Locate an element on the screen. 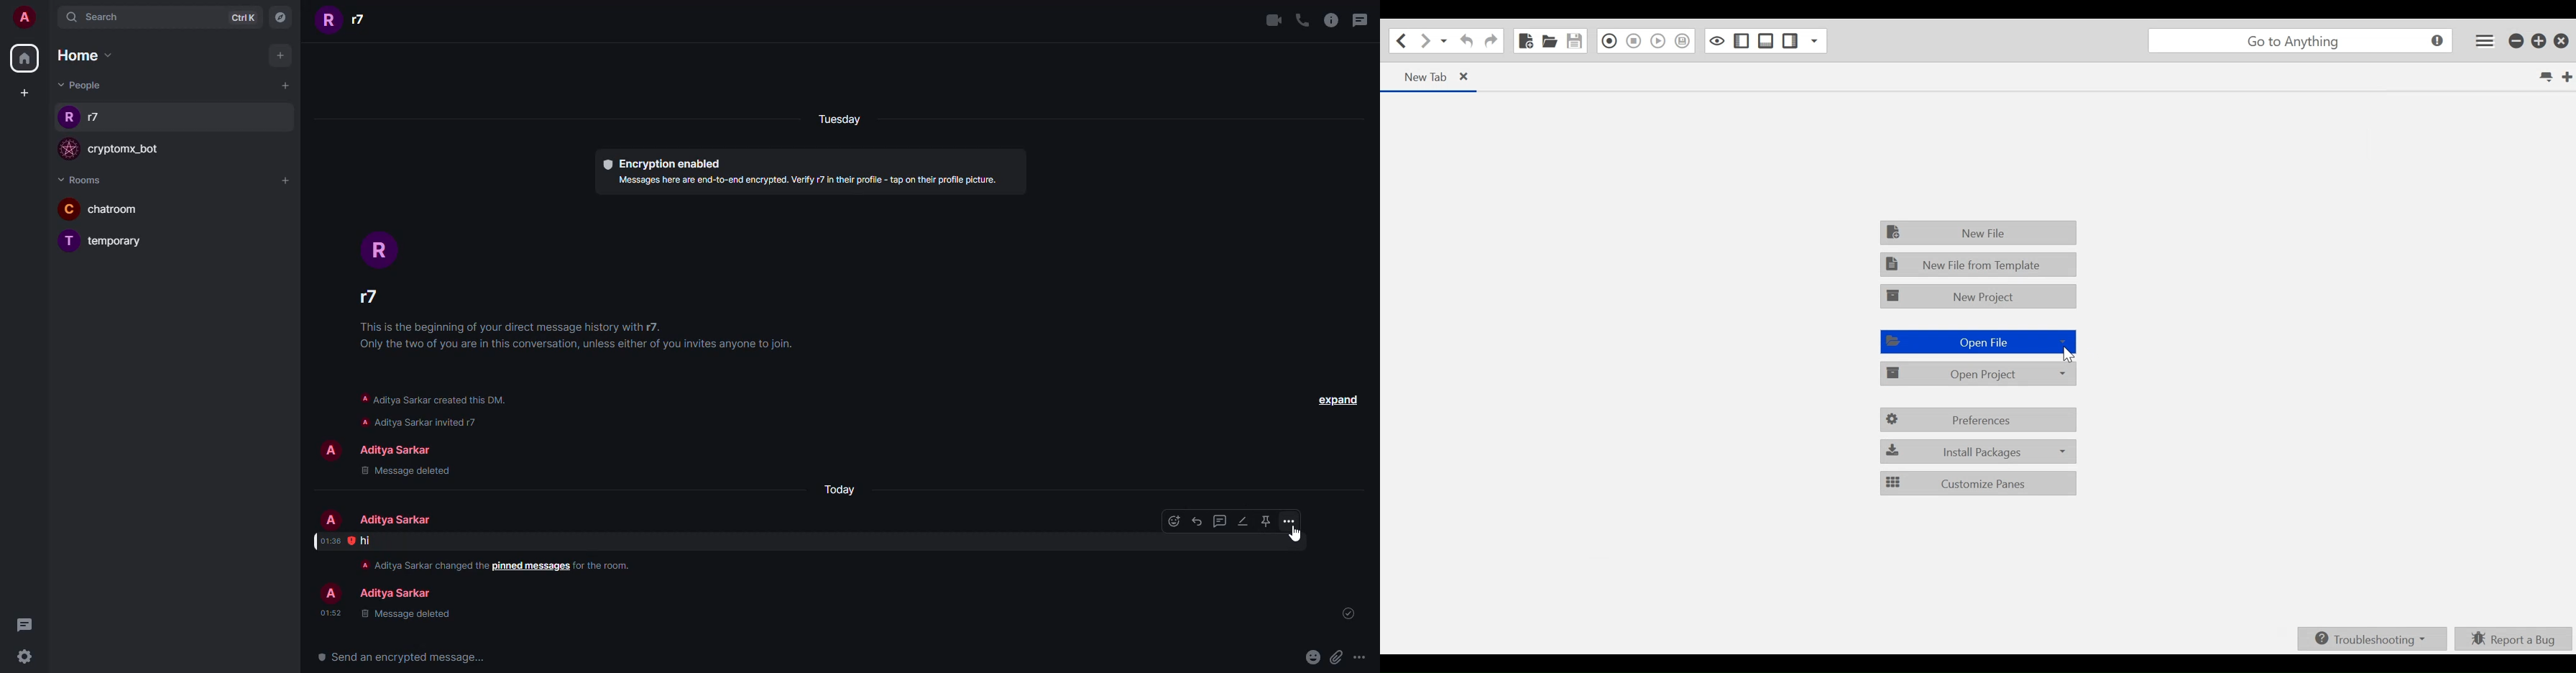 This screenshot has height=700, width=2576. sent is located at coordinates (1351, 614).